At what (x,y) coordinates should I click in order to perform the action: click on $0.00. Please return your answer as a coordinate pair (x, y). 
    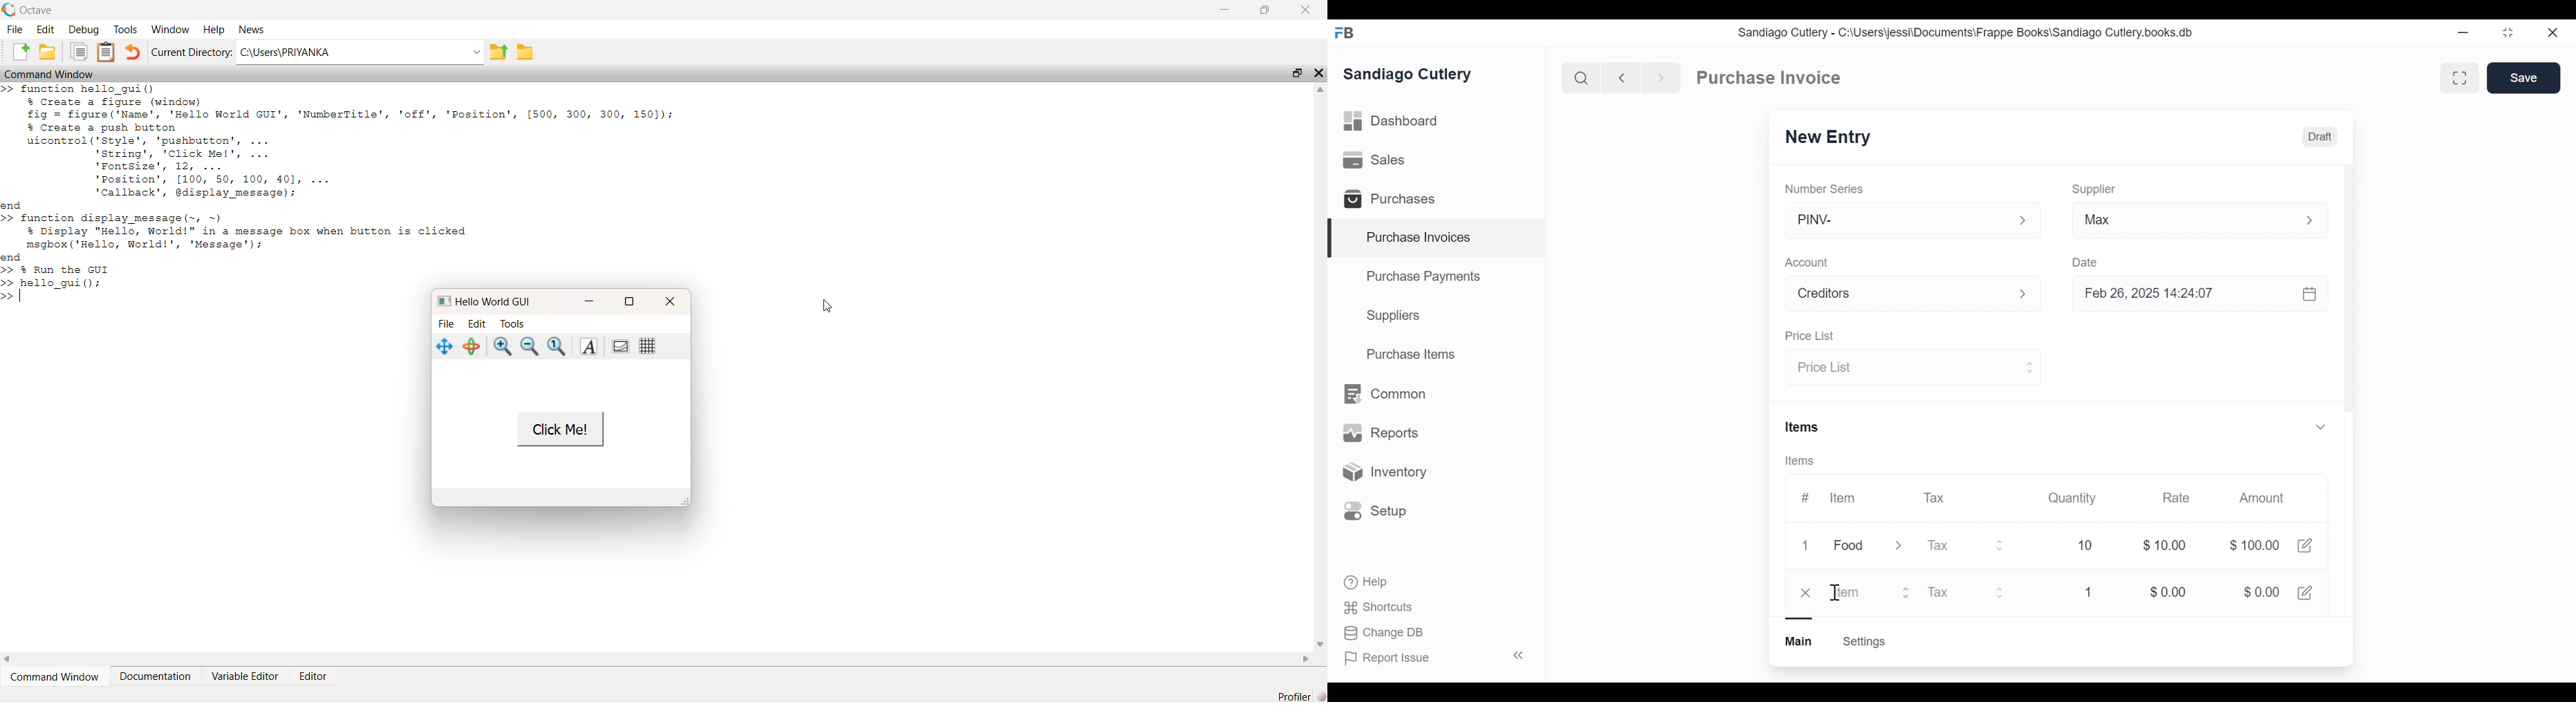
    Looking at the image, I should click on (2168, 592).